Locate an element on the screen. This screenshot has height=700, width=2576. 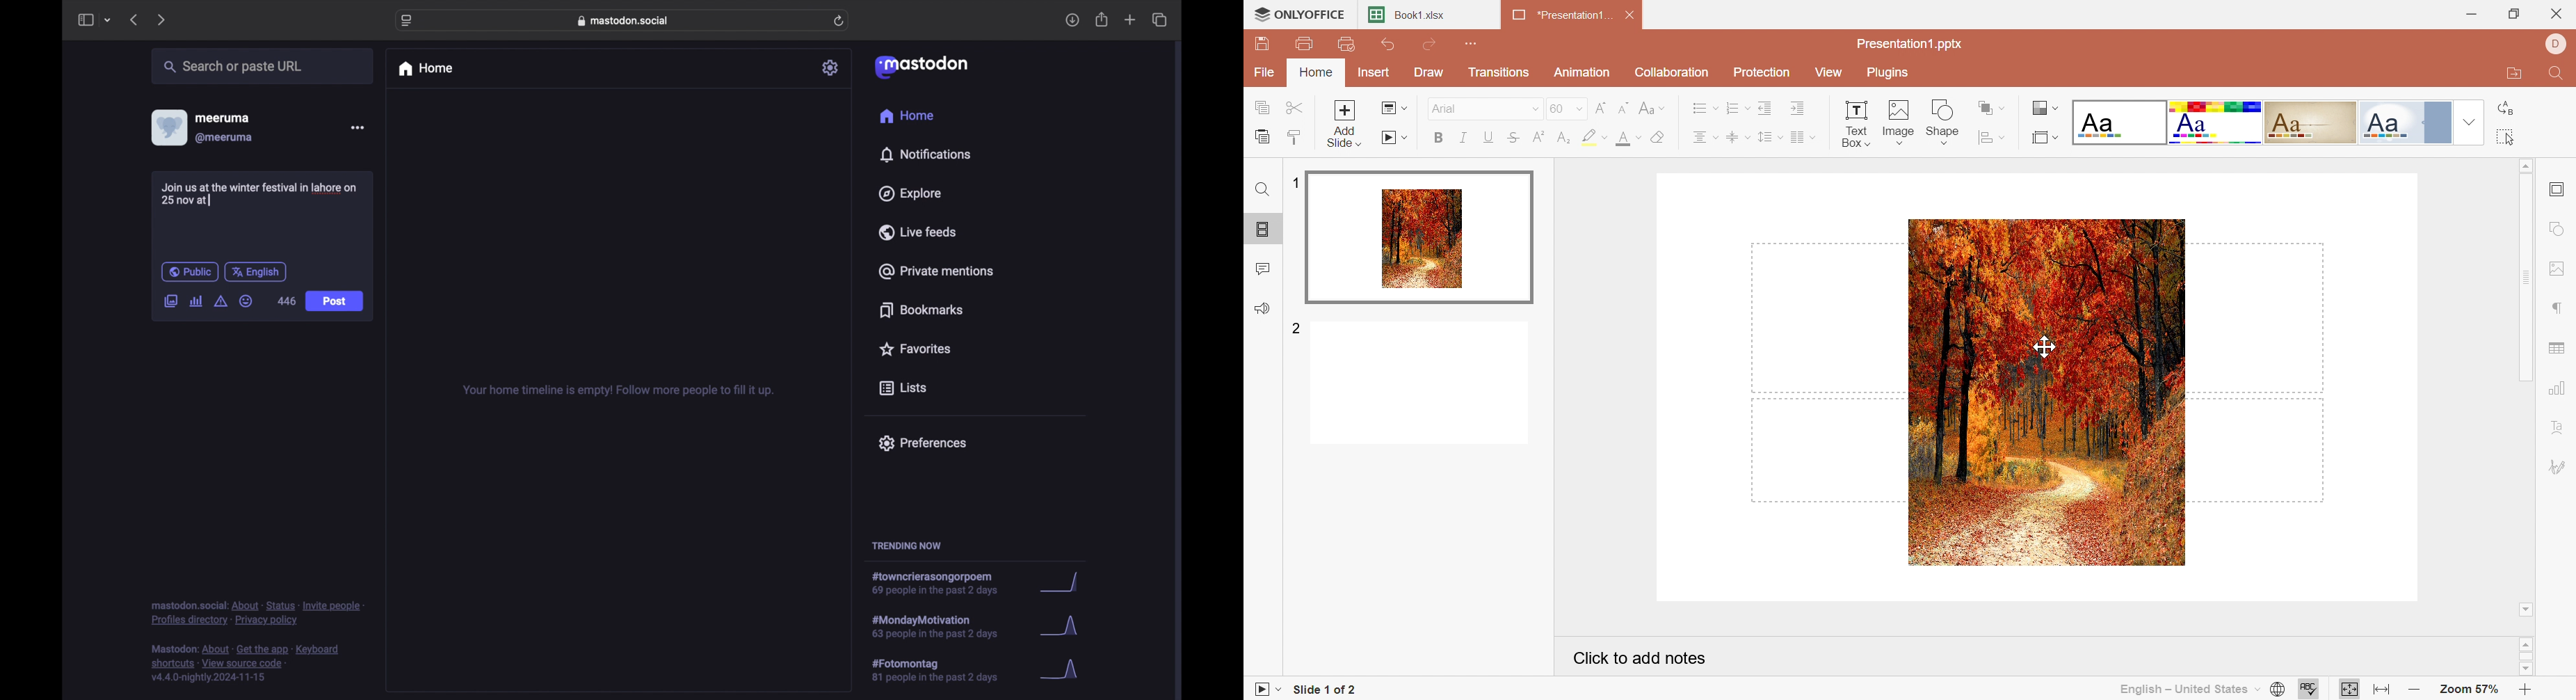
Slide 1 of 2 is located at coordinates (1330, 690).